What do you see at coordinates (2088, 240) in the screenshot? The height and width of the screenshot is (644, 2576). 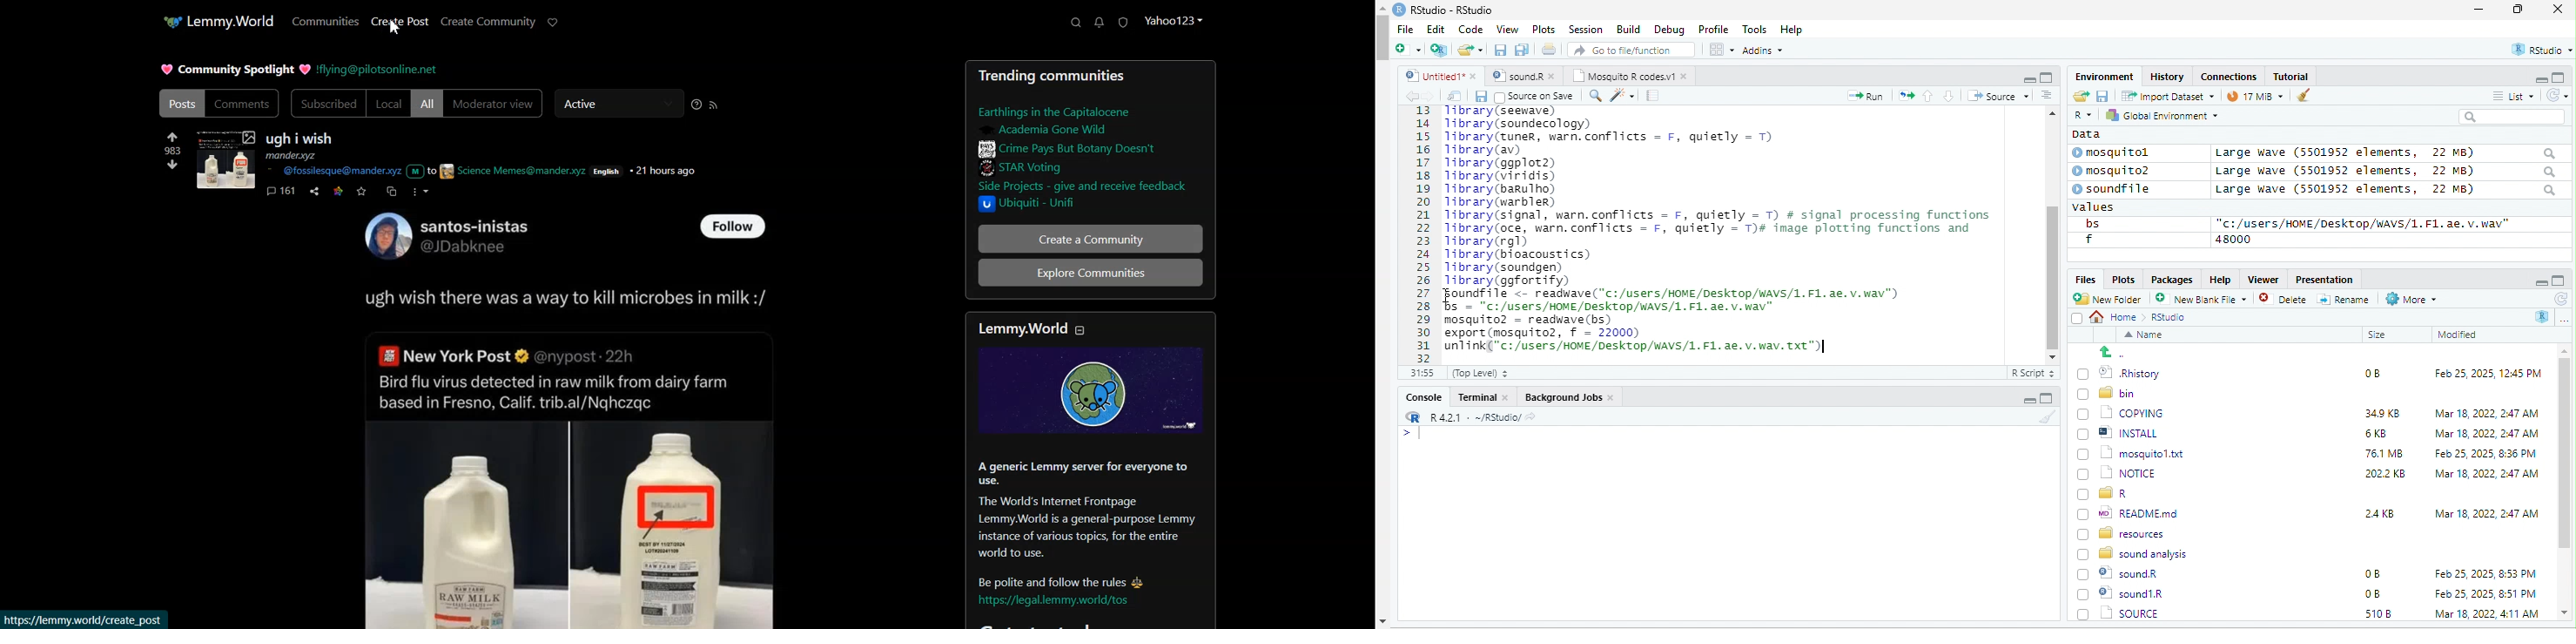 I see `f` at bounding box center [2088, 240].